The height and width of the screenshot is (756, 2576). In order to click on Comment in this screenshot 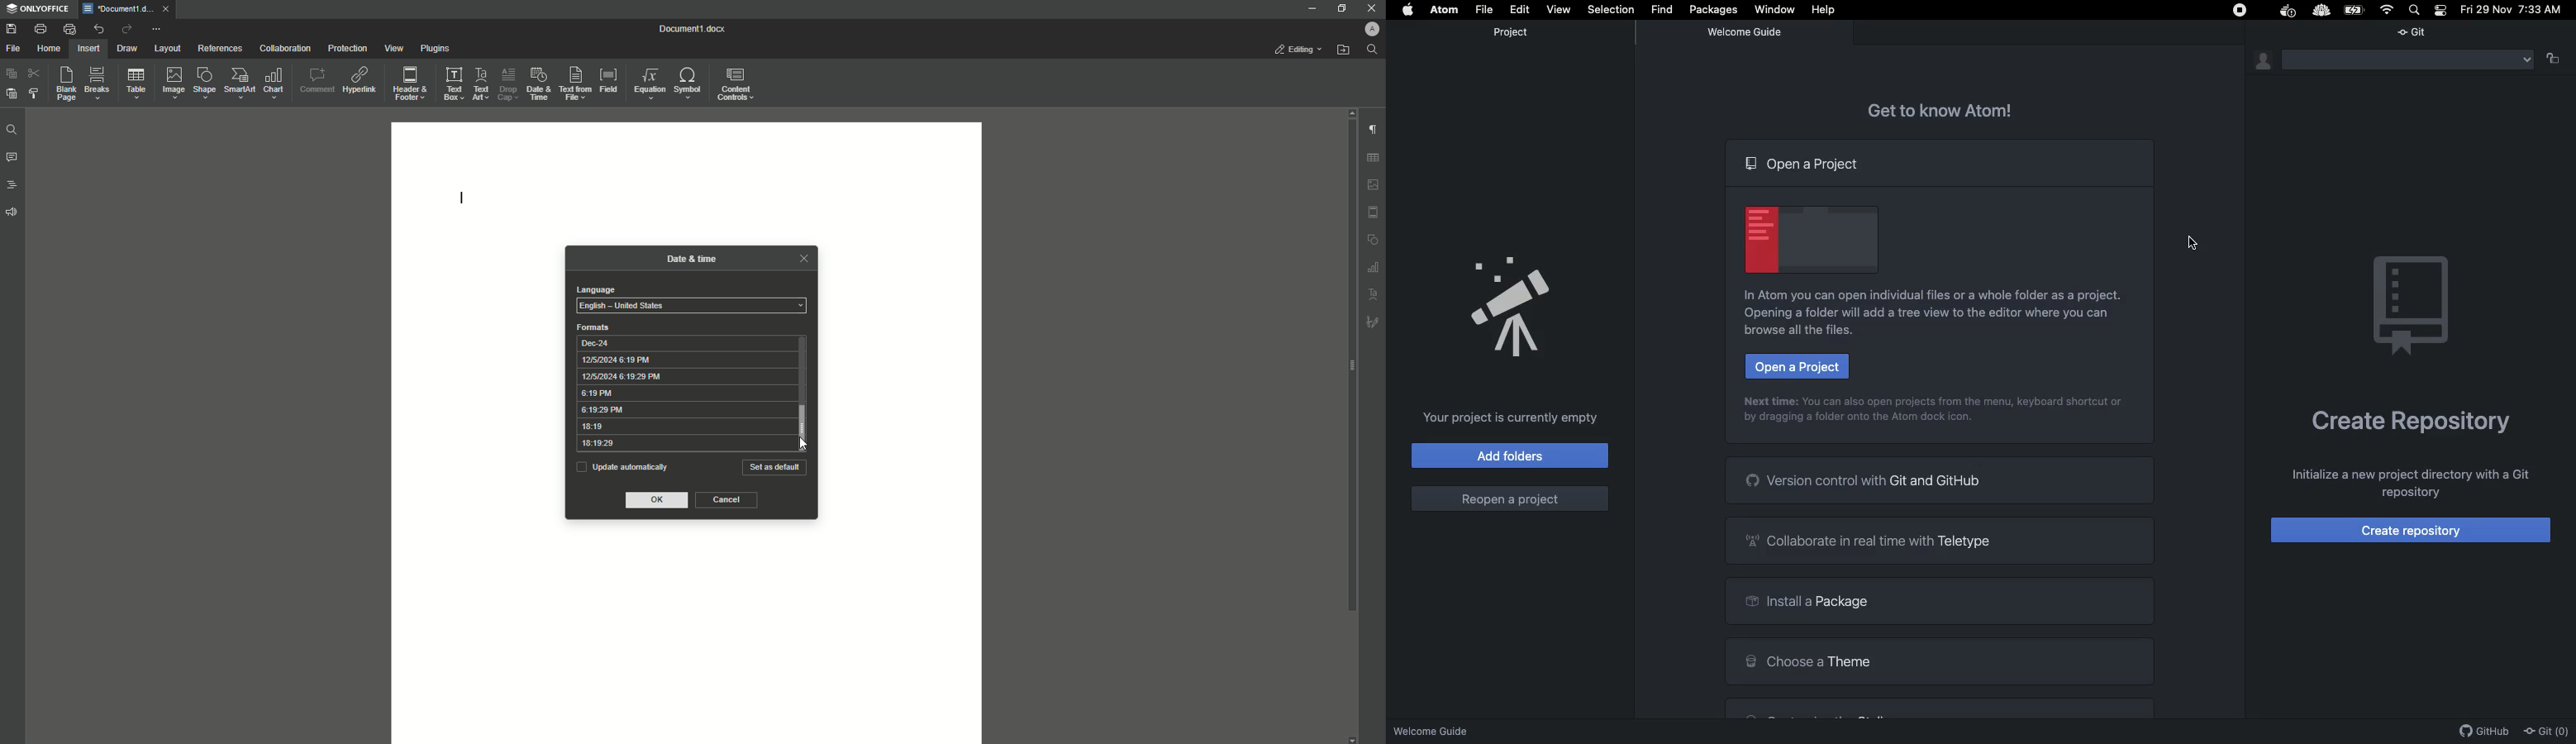, I will do `click(315, 78)`.